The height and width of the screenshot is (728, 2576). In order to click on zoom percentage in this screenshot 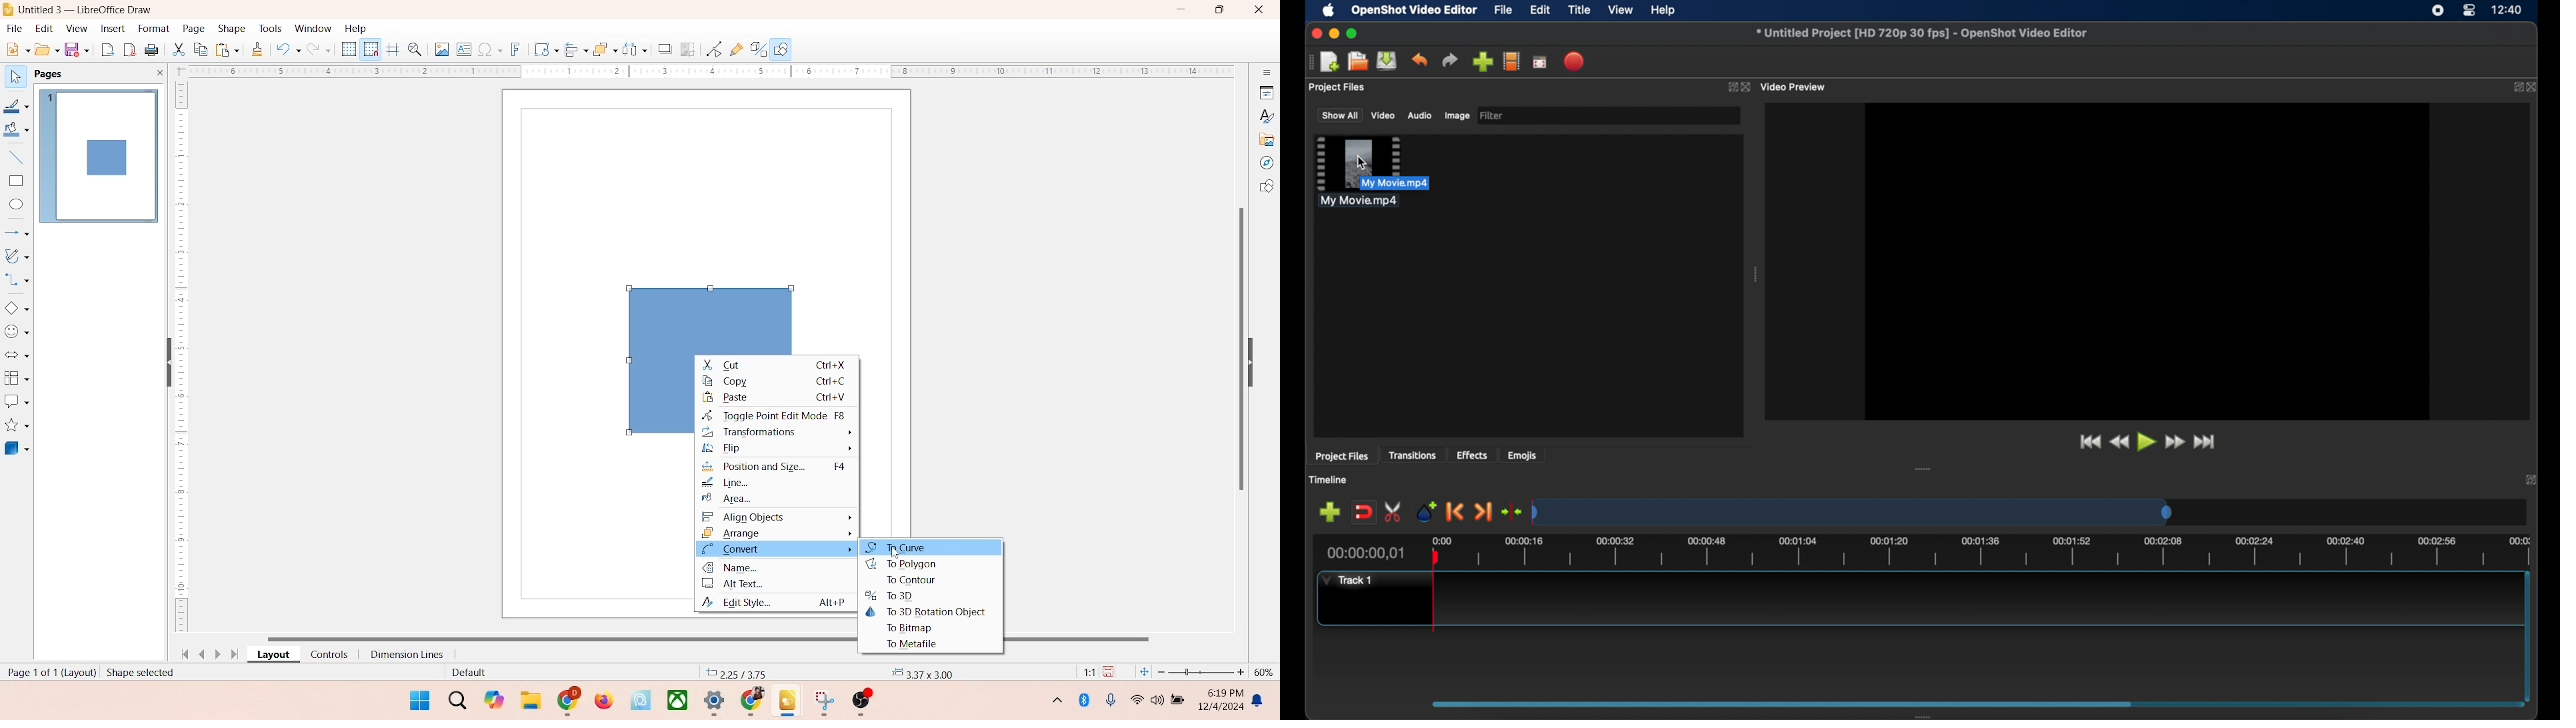, I will do `click(1267, 672)`.